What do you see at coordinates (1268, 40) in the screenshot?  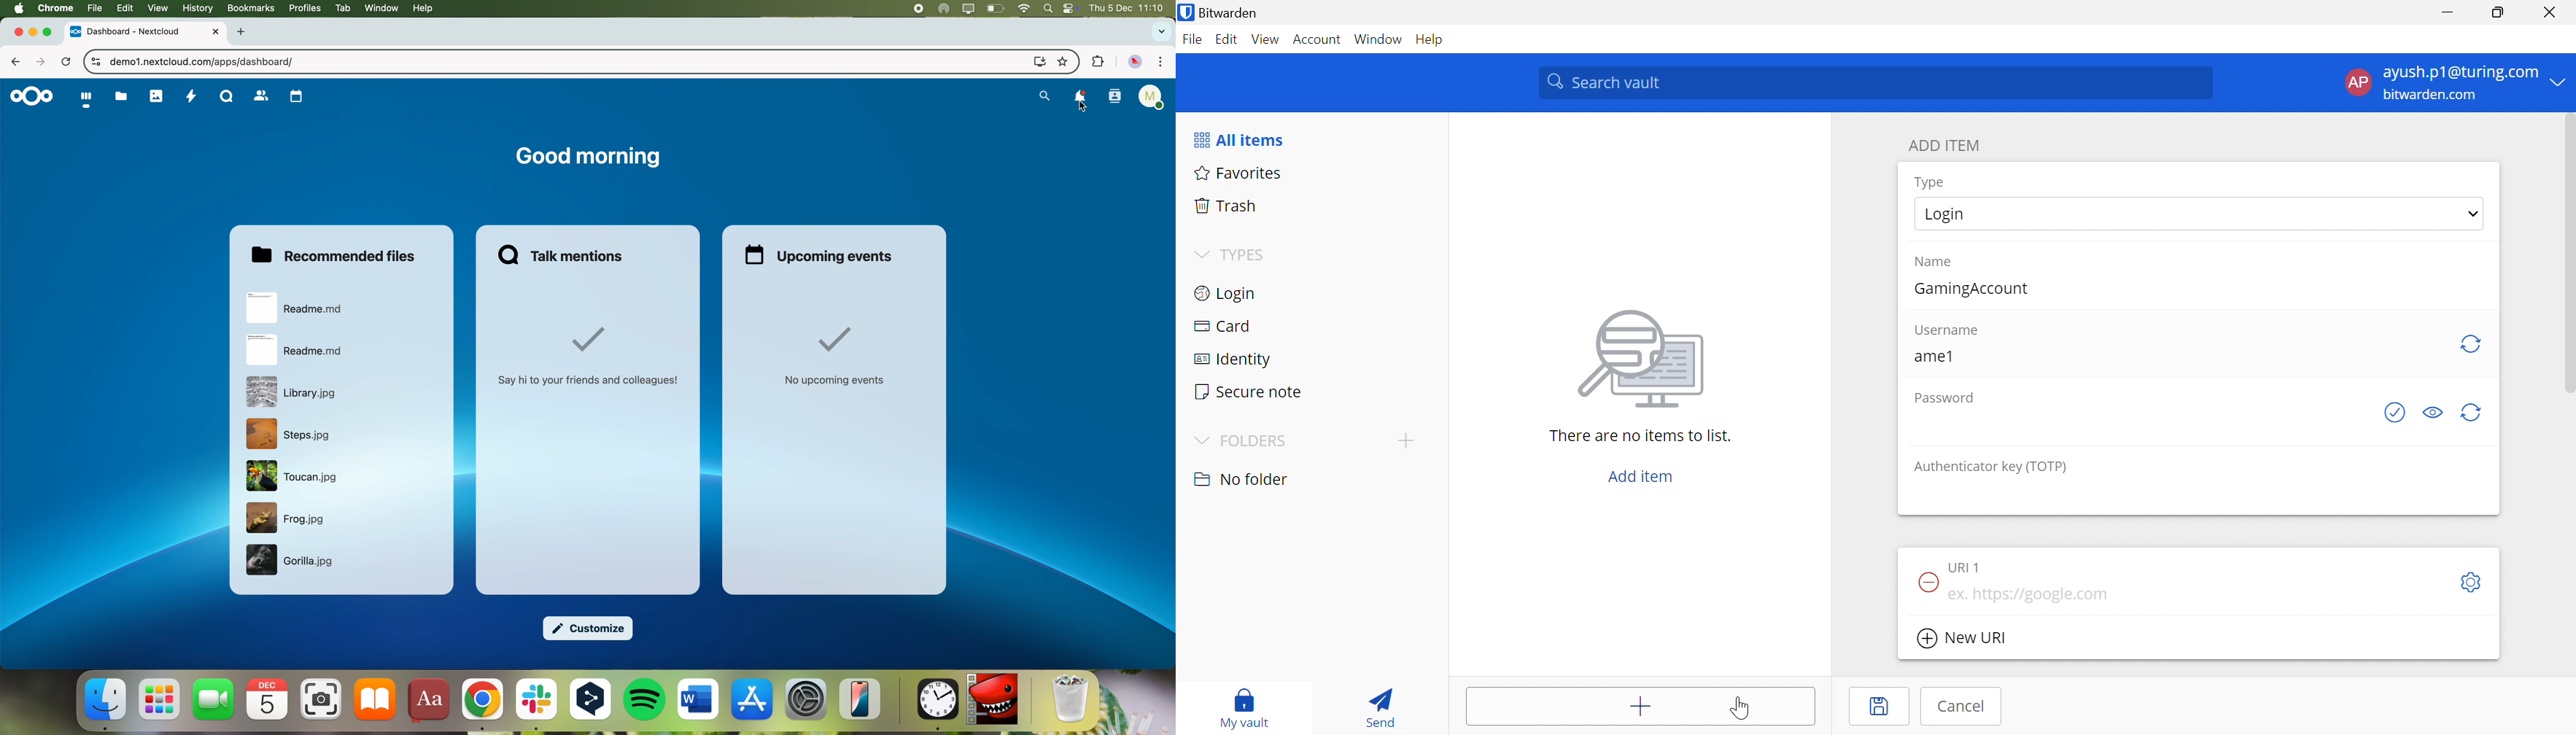 I see `View` at bounding box center [1268, 40].